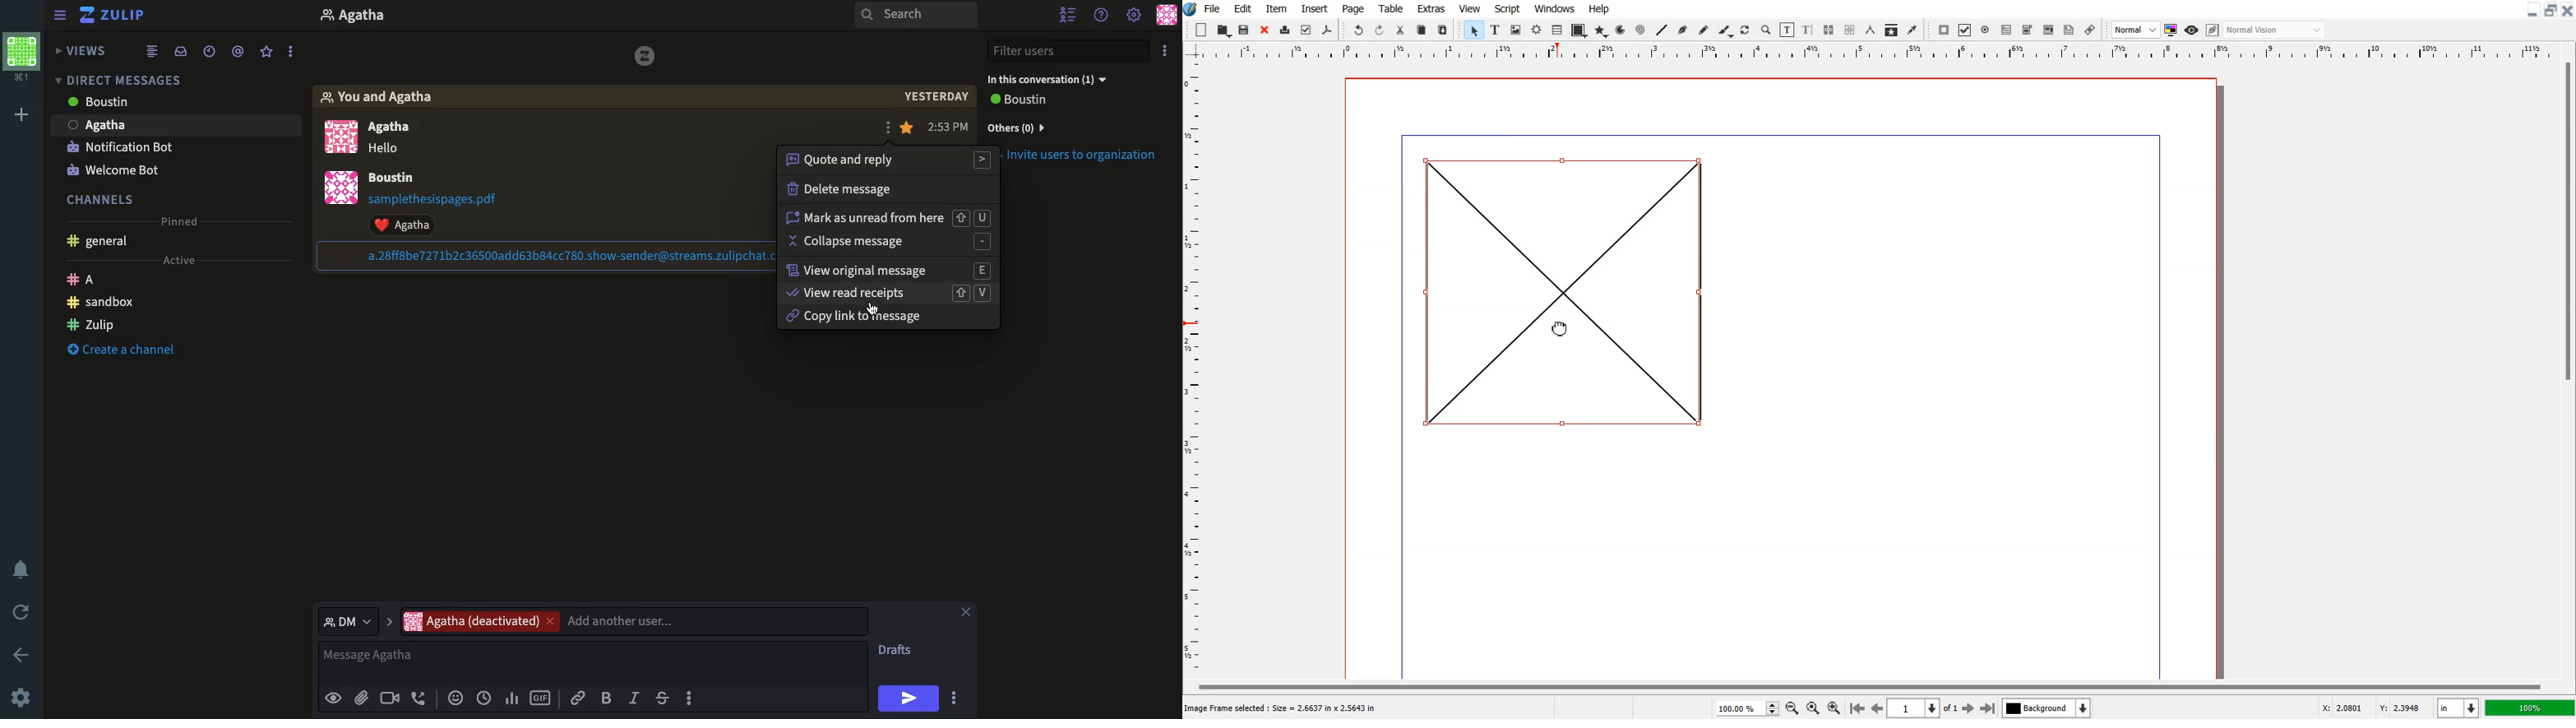  I want to click on Preflight verifier, so click(1306, 31).